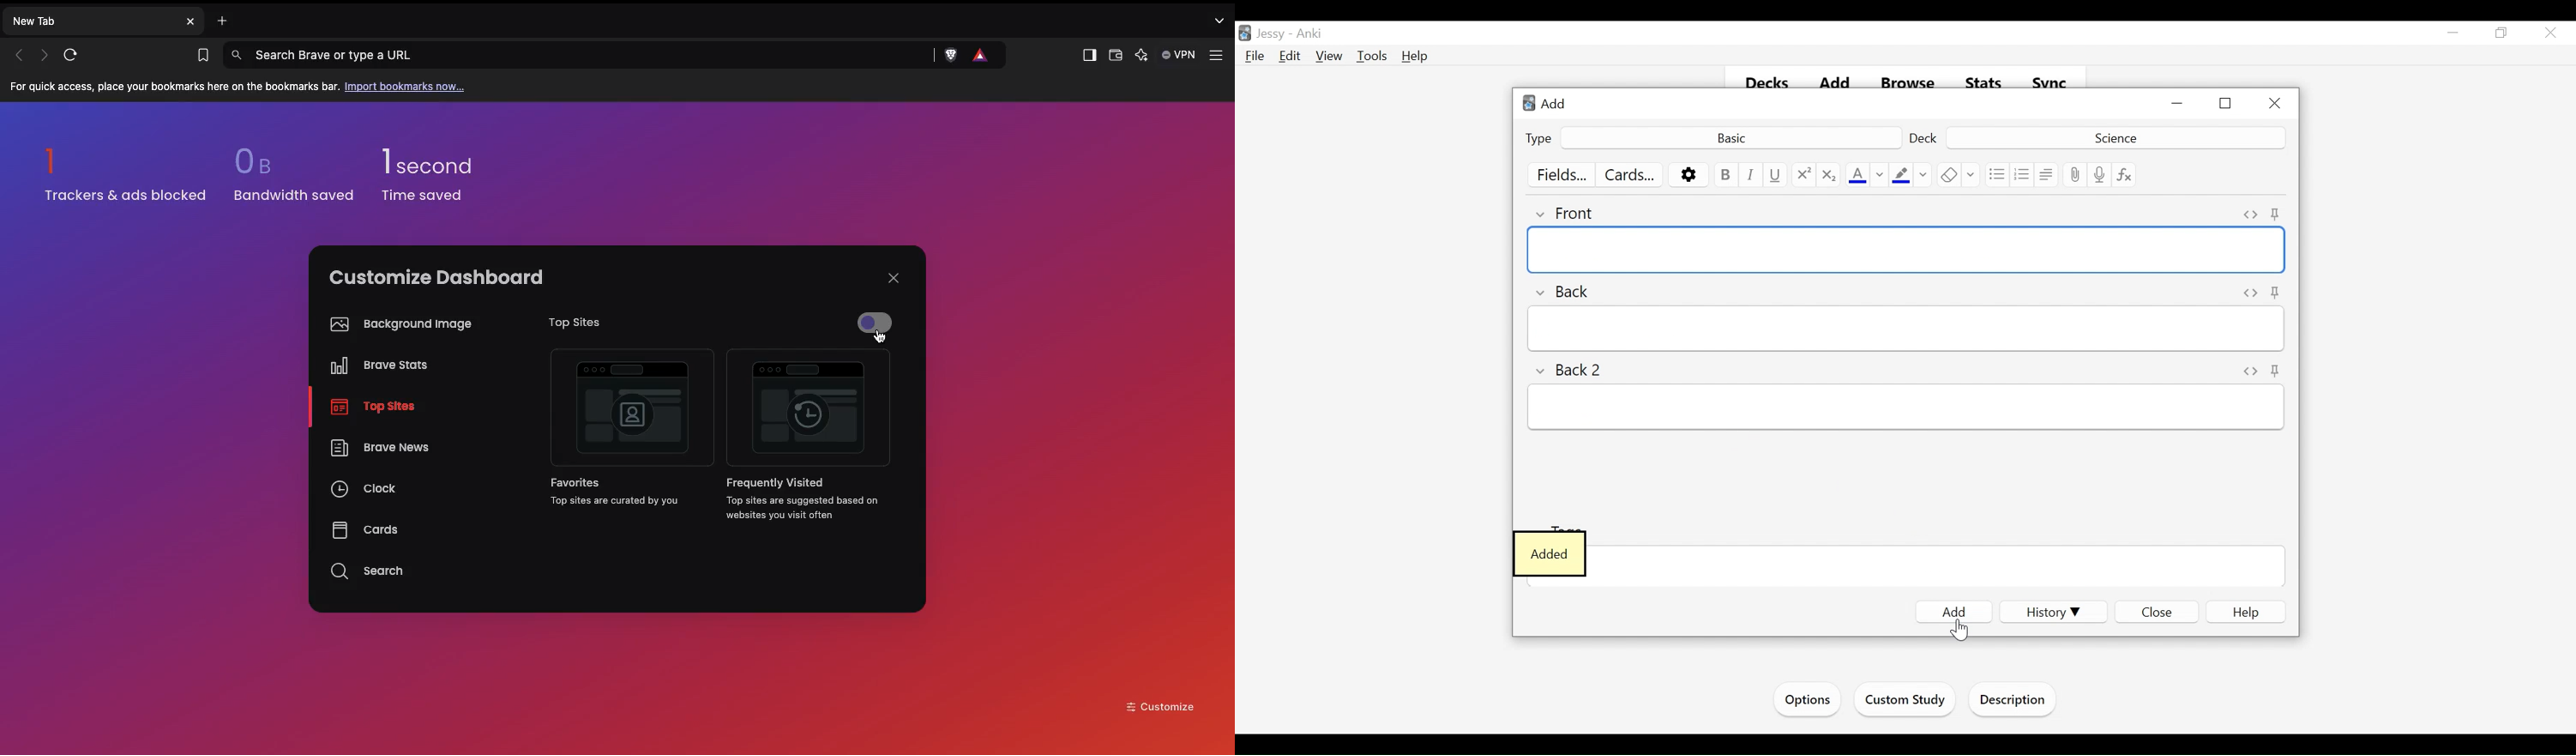 This screenshot has width=2576, height=756. I want to click on Text Highlight Color, so click(1900, 175).